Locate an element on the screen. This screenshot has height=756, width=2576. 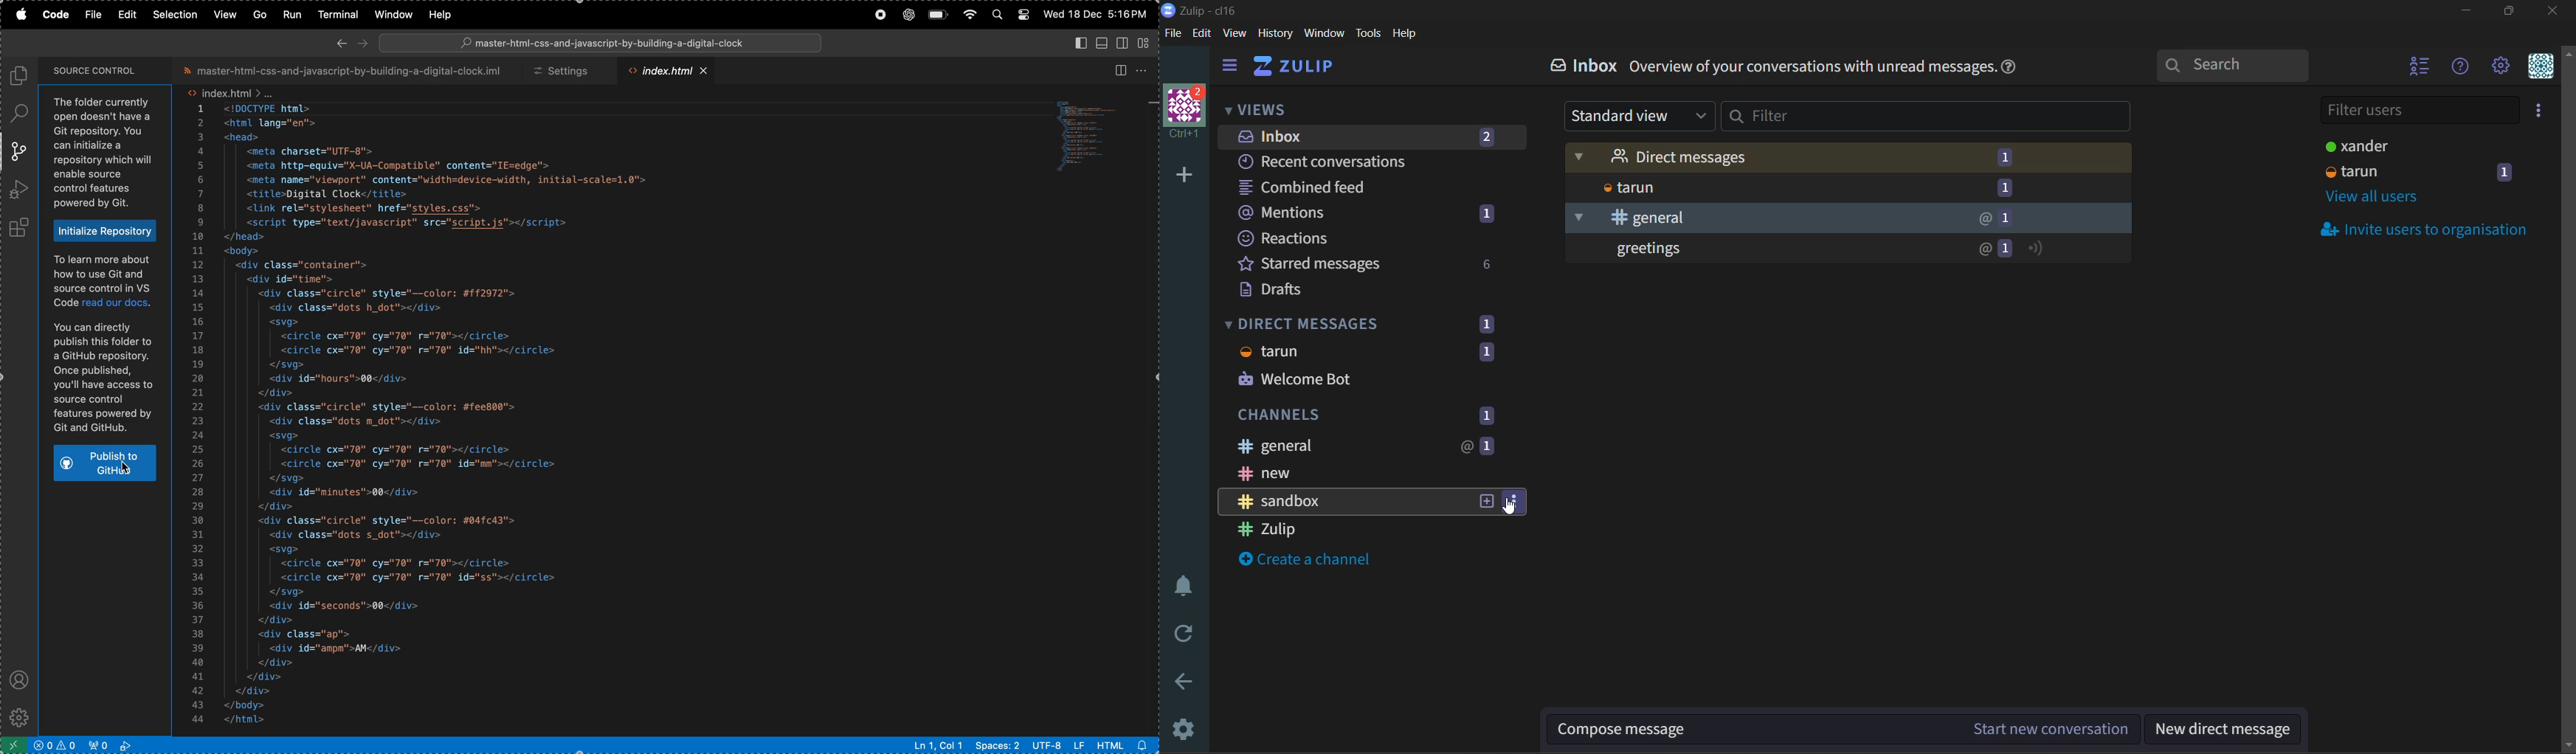
html alert is located at coordinates (1120, 744).